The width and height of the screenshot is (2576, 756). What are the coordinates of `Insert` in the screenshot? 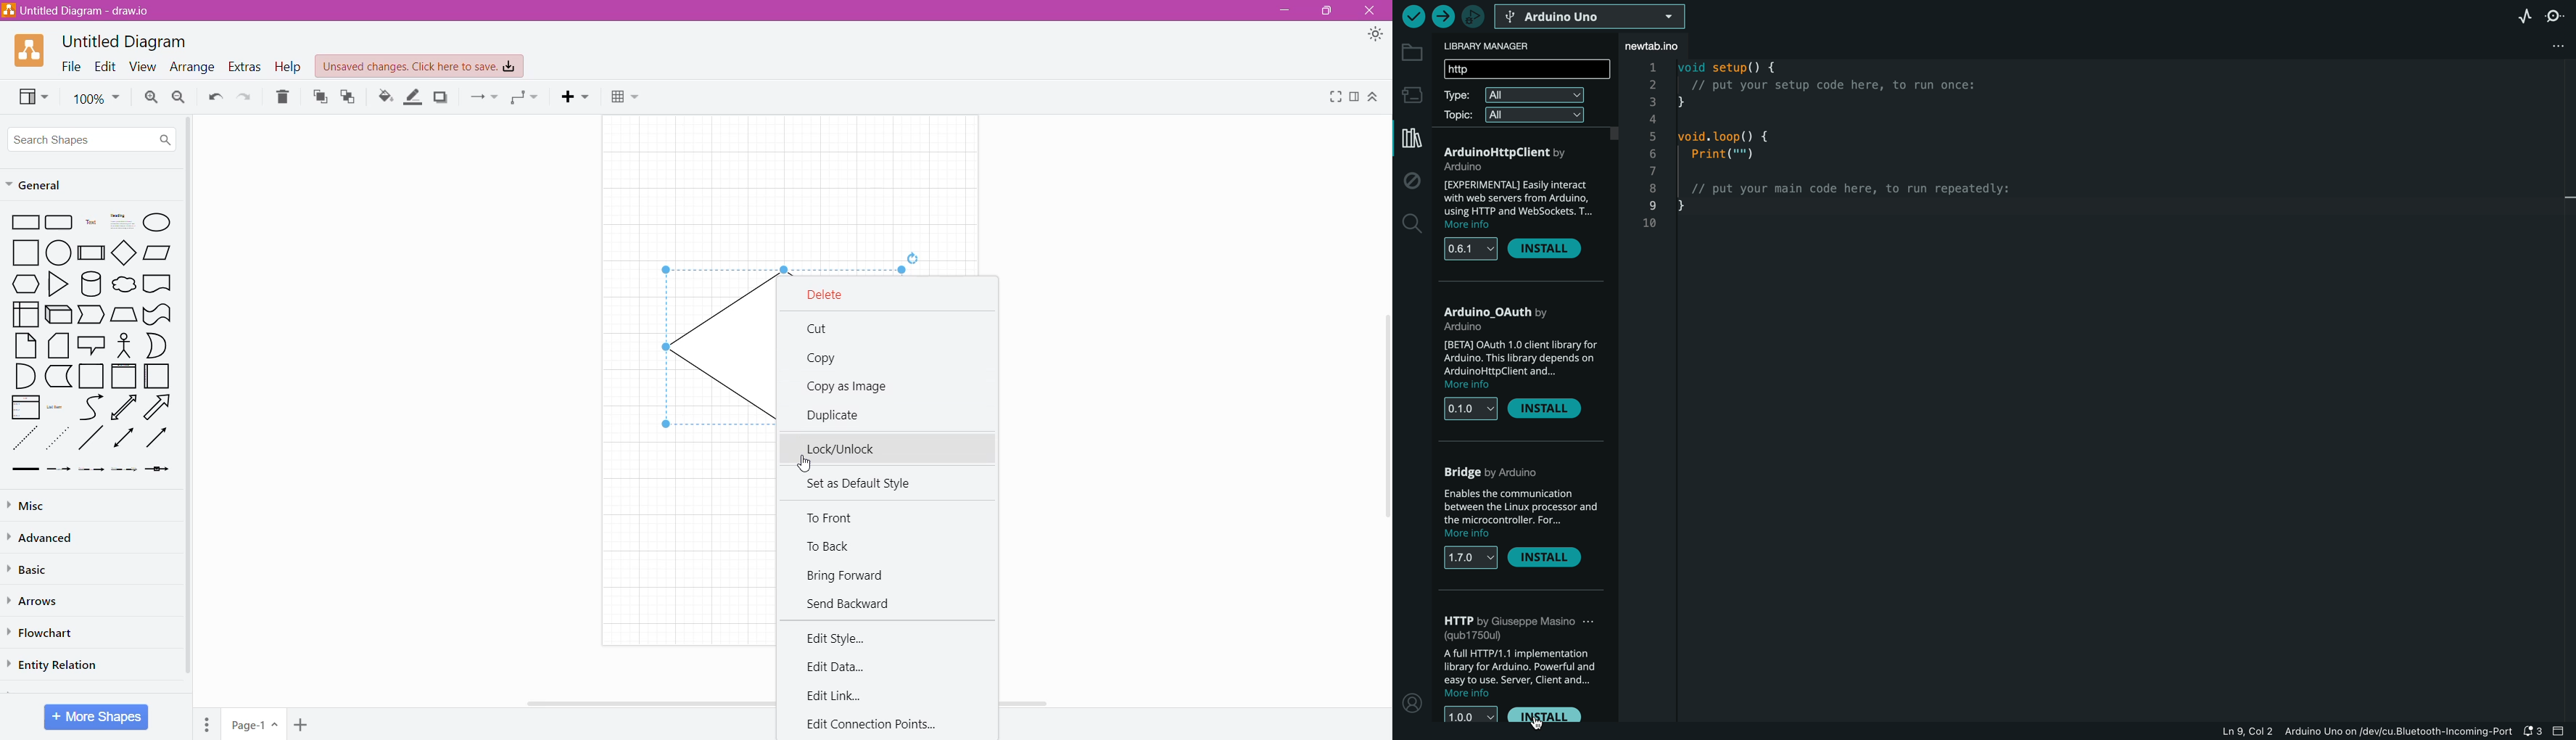 It's located at (574, 96).